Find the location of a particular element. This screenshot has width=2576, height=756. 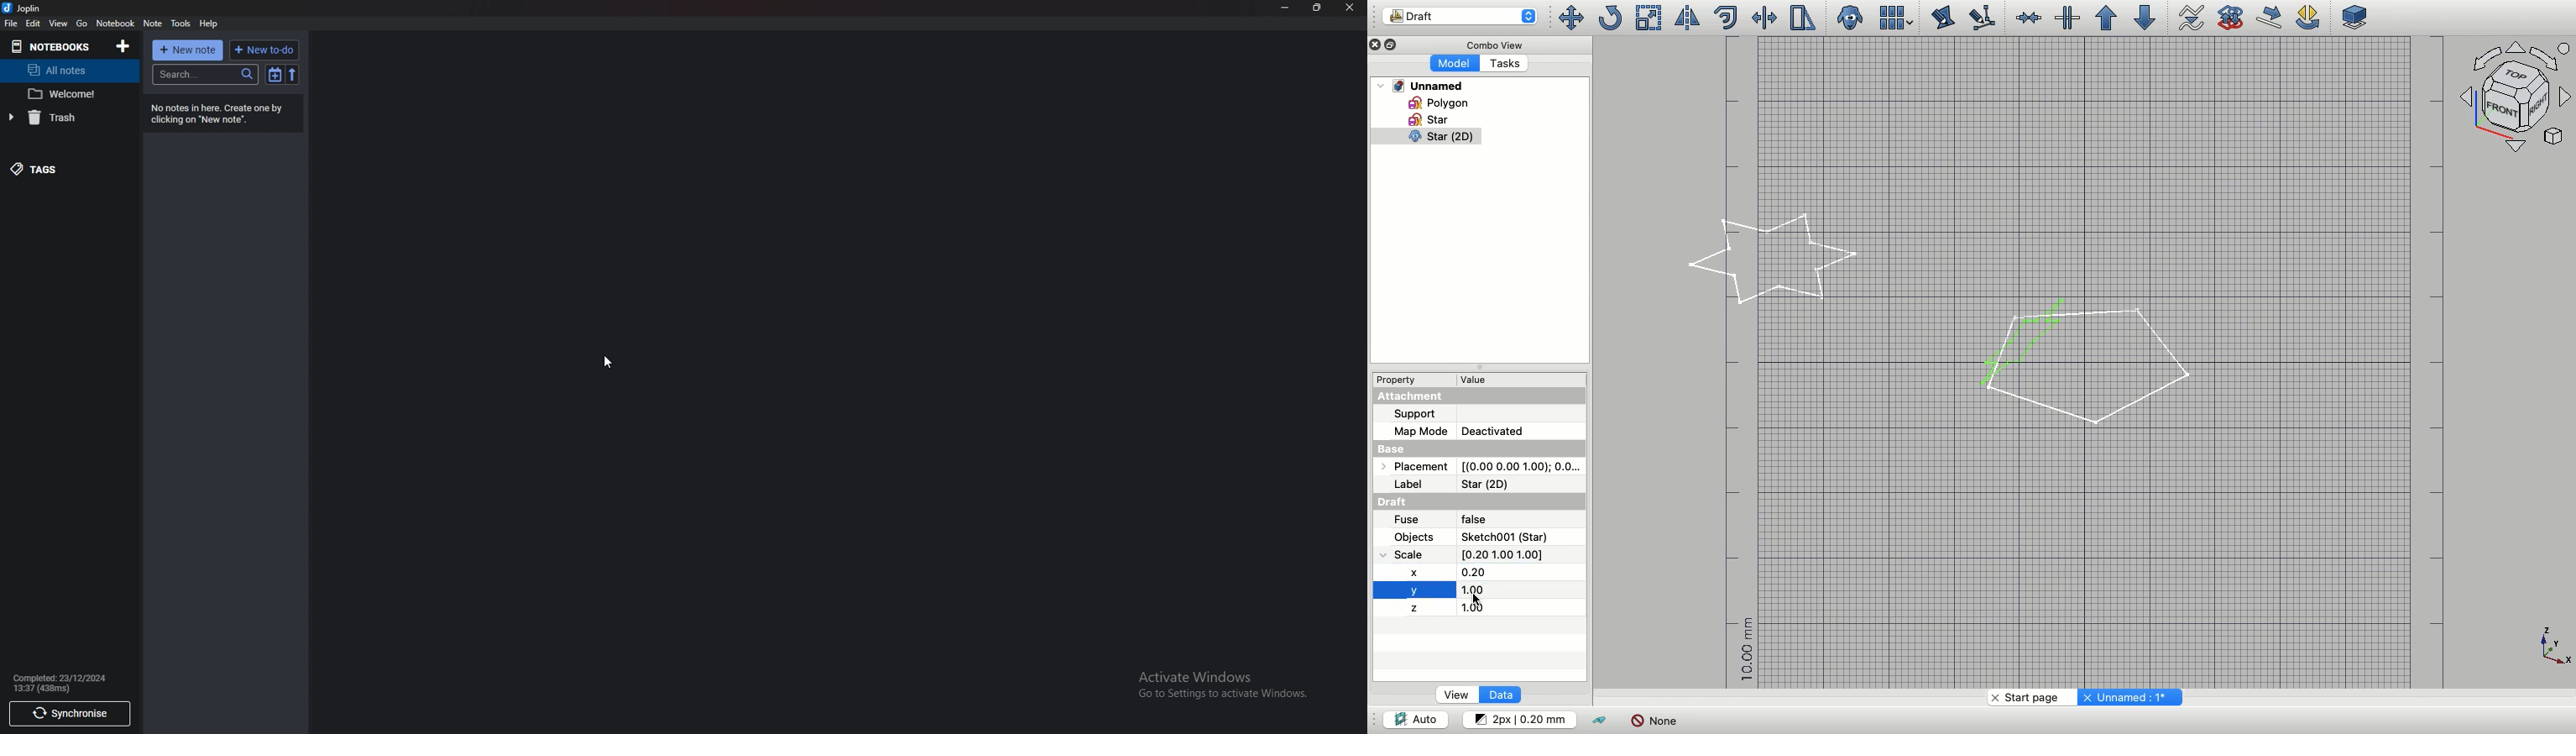

Toggle construction mode is located at coordinates (1601, 721).